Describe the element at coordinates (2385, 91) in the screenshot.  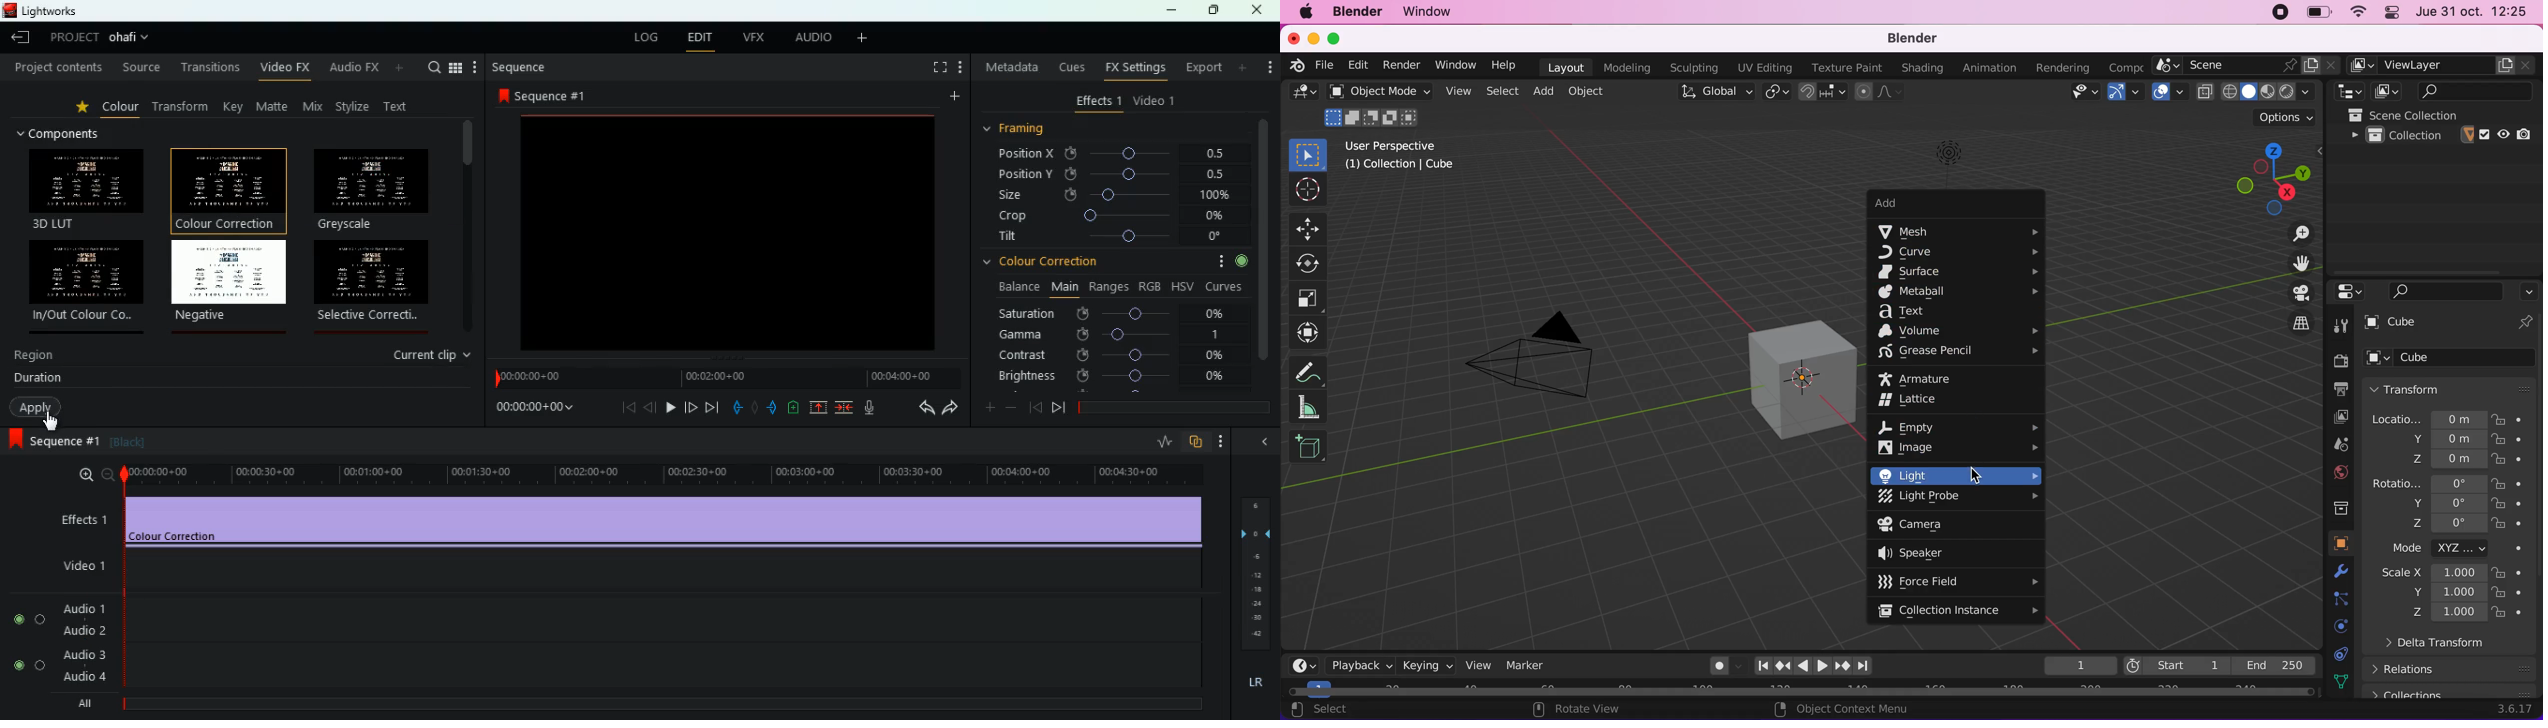
I see `display mode` at that location.